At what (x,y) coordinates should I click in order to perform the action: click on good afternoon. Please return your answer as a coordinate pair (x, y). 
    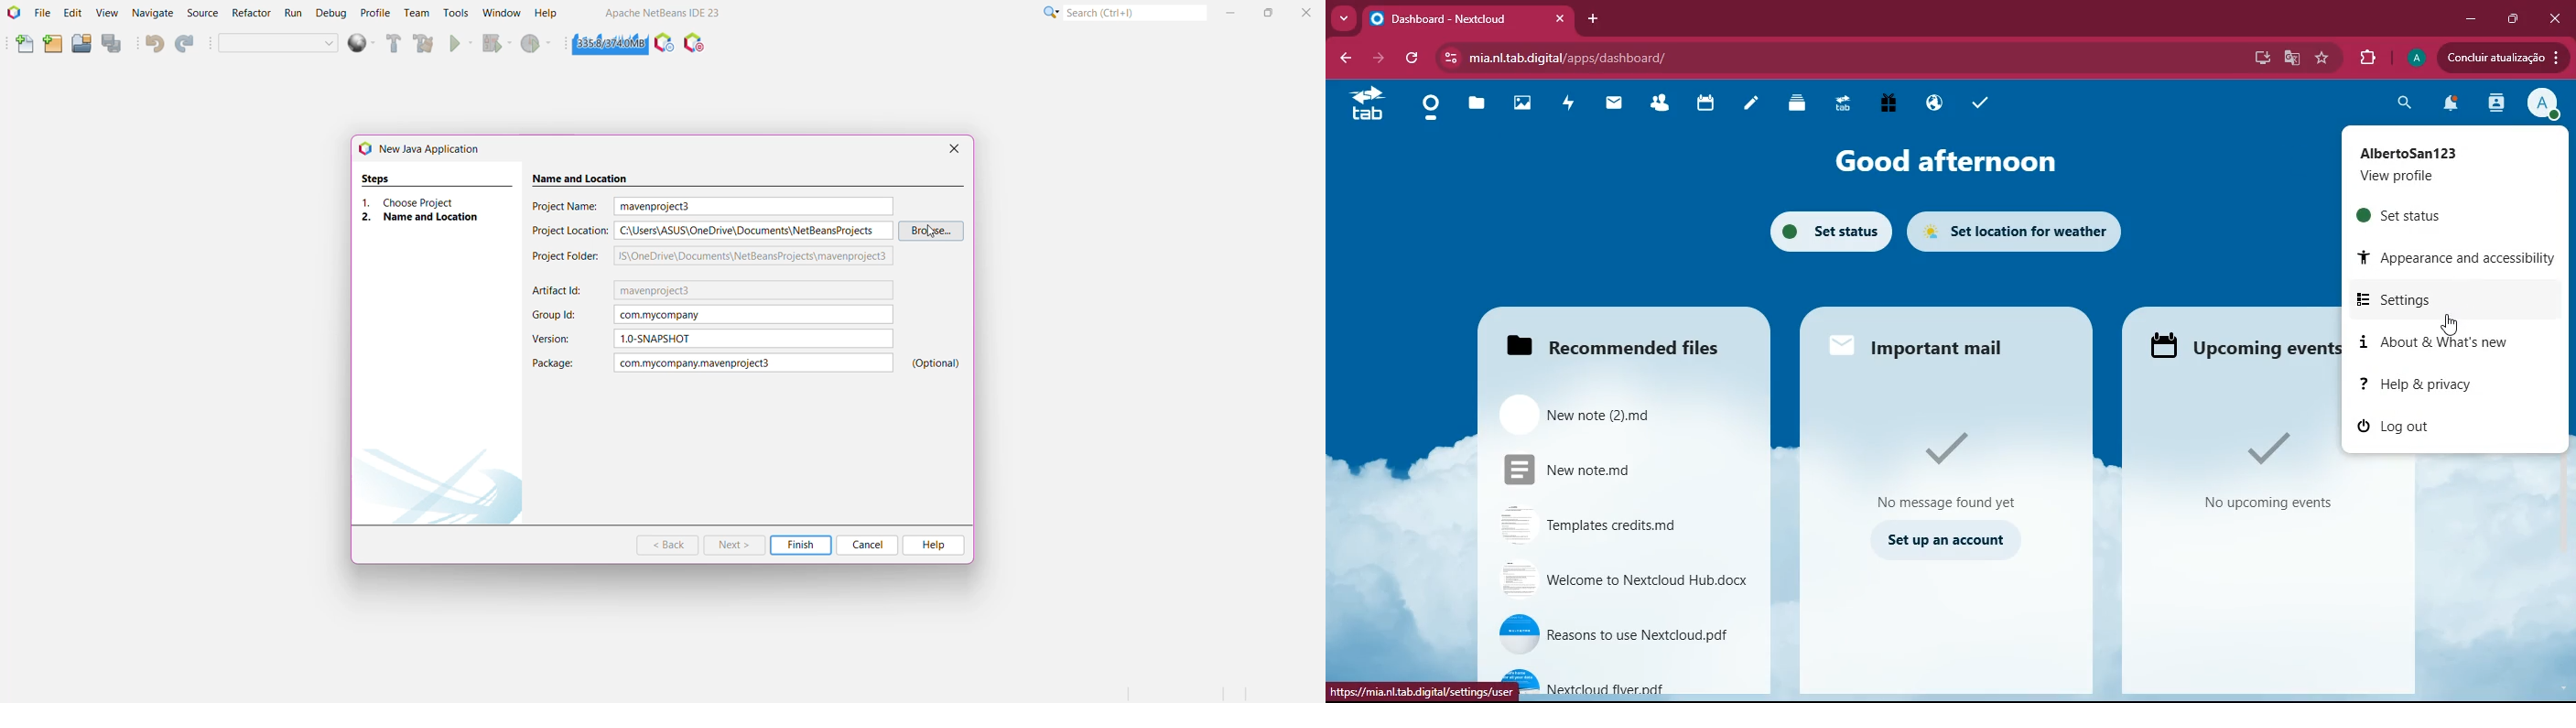
    Looking at the image, I should click on (1948, 164).